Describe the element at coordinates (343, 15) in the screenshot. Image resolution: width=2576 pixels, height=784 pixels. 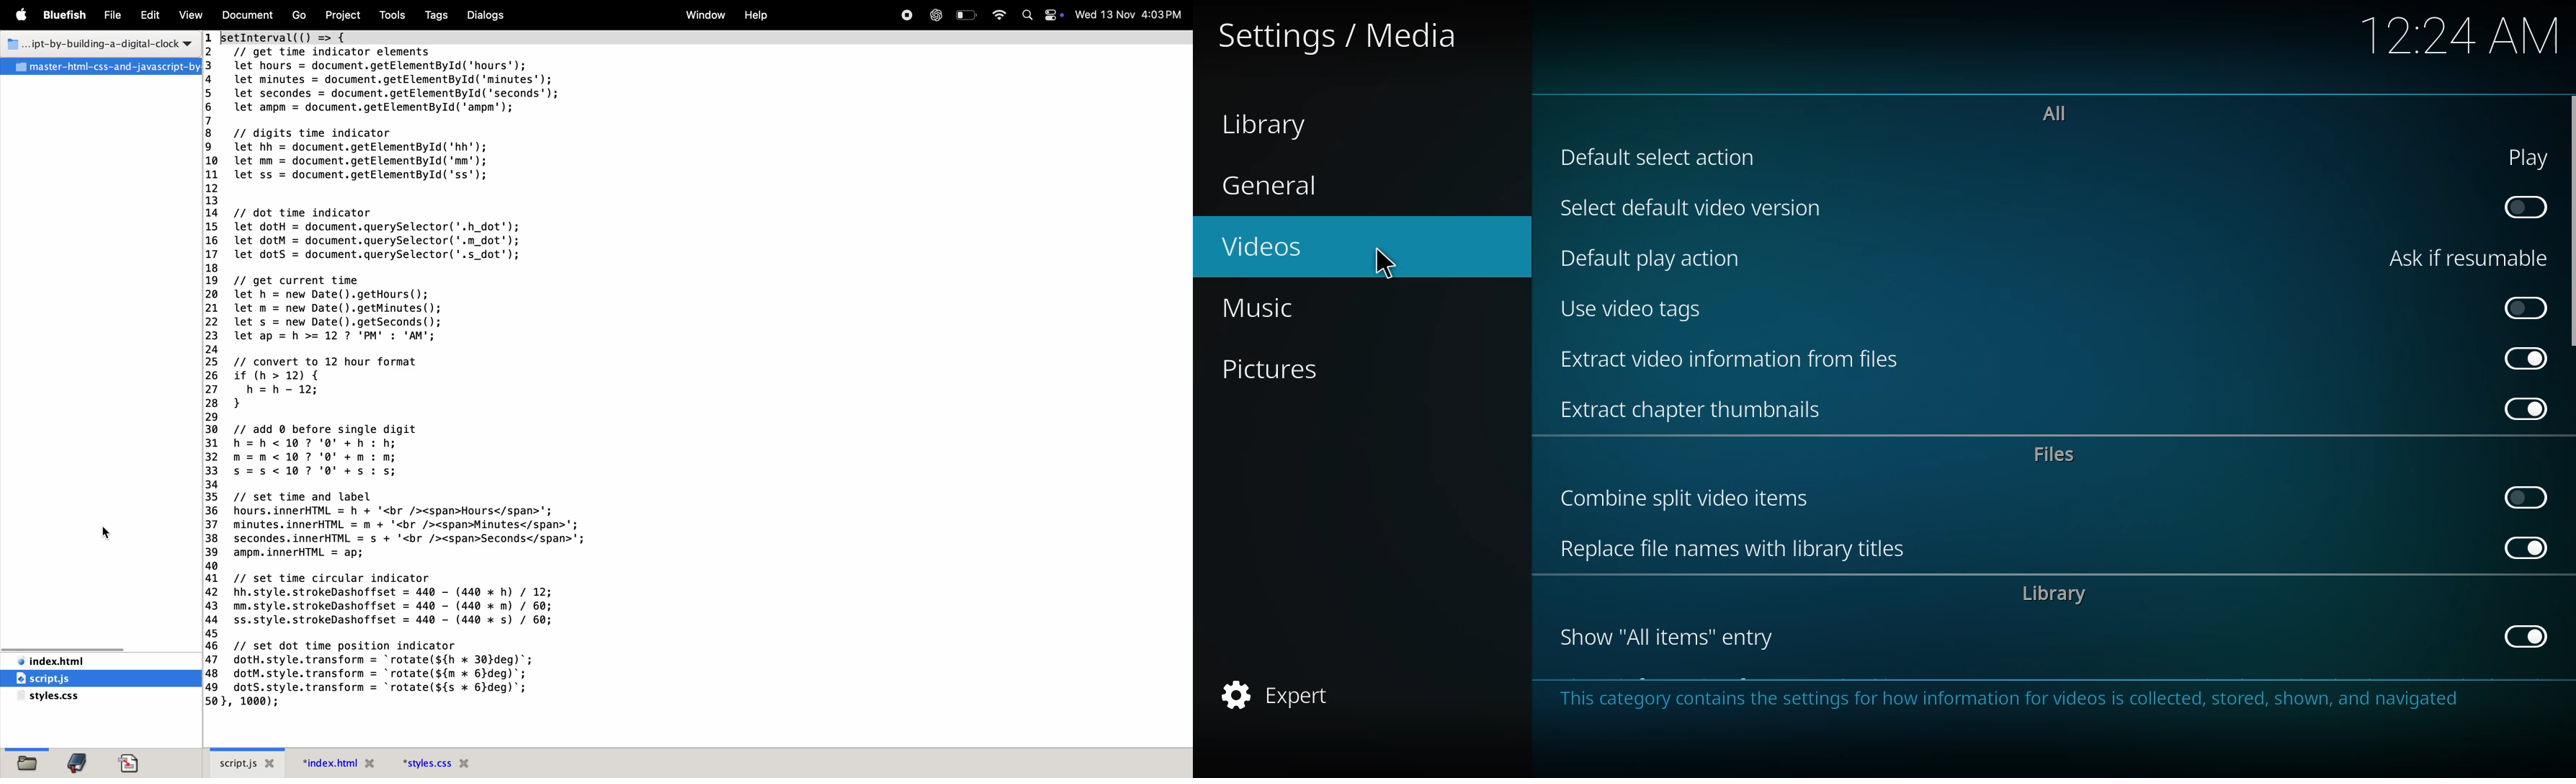
I see `Project` at that location.